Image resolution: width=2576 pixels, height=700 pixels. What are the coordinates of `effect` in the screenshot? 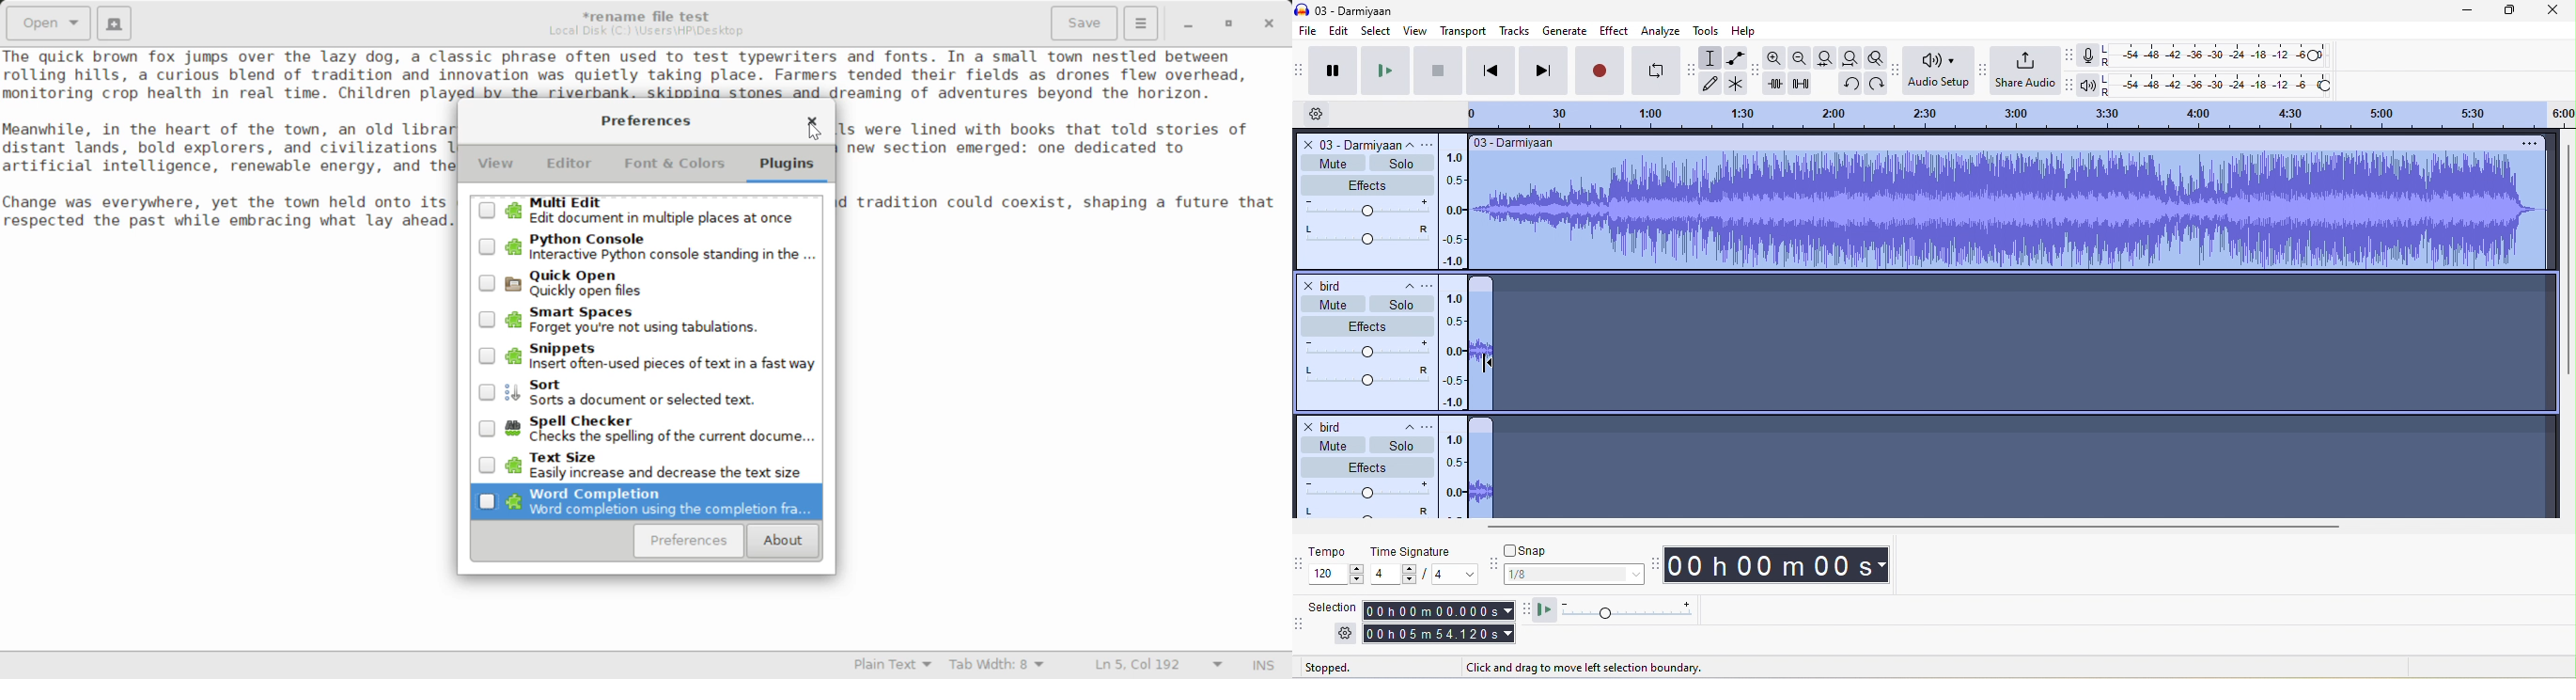 It's located at (1366, 186).